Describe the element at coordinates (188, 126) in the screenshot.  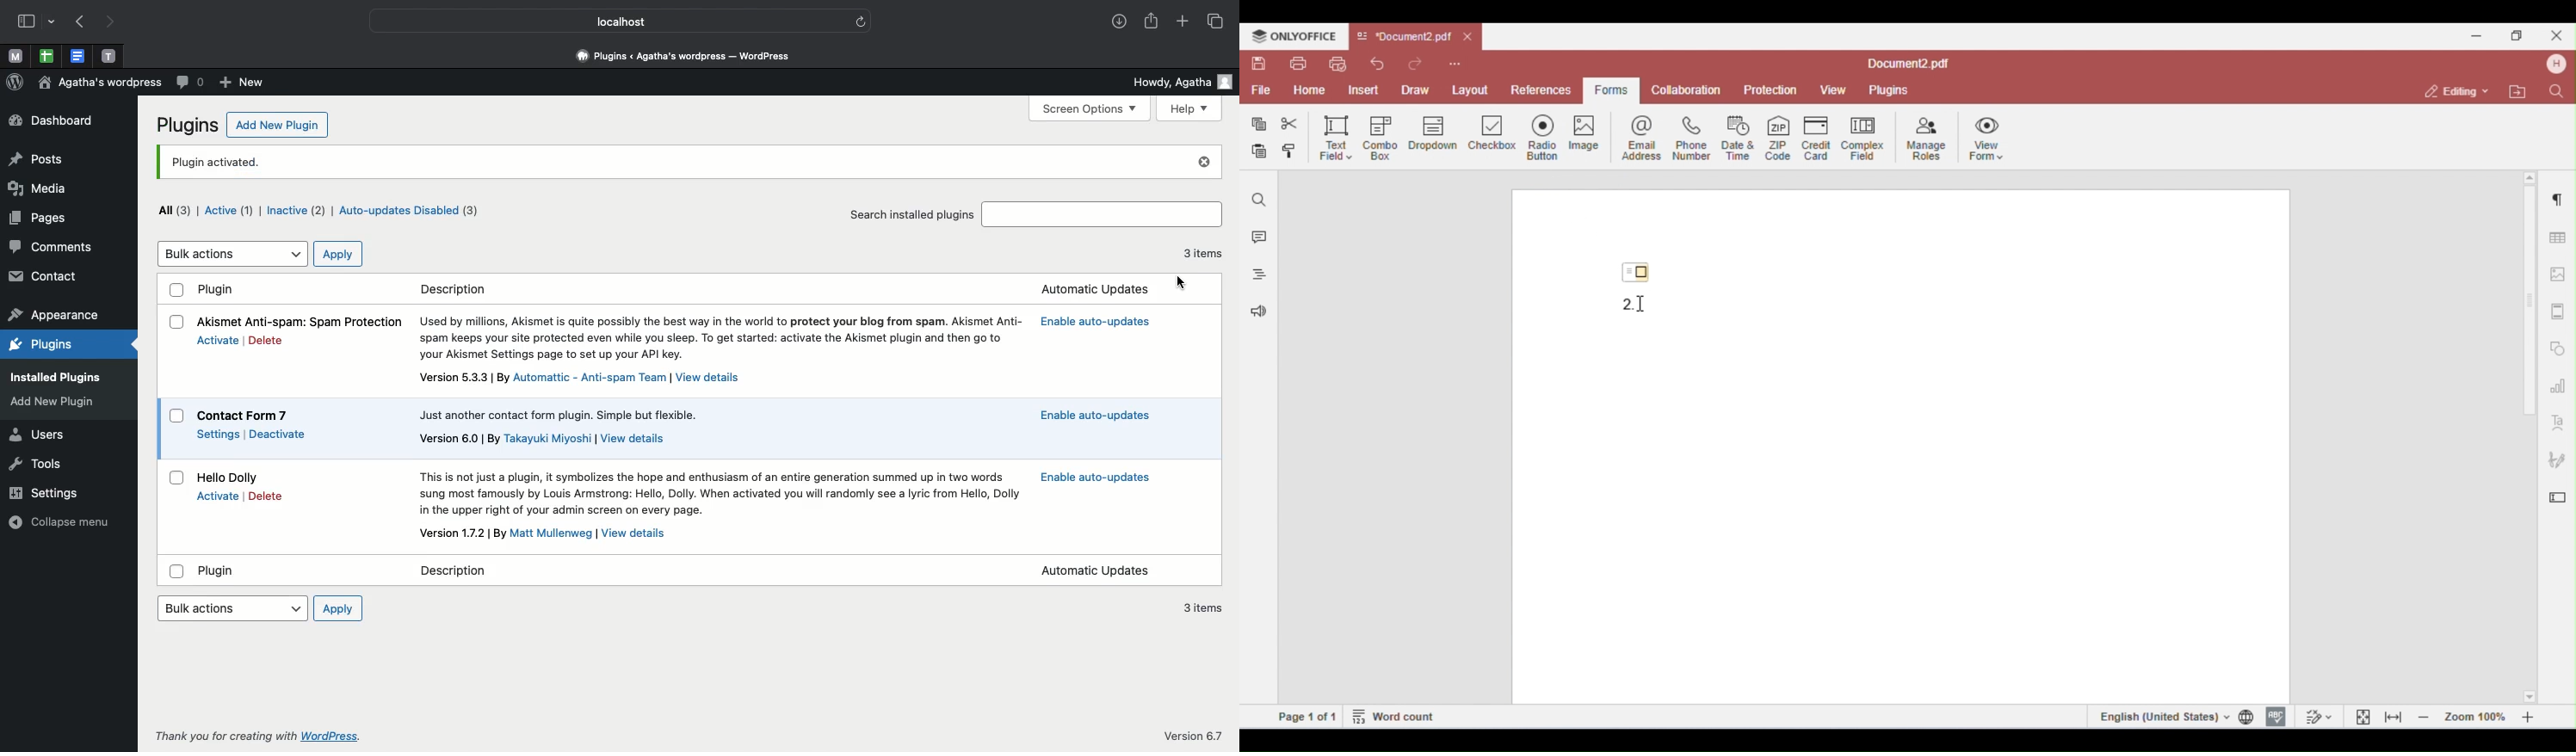
I see `Plugins` at that location.